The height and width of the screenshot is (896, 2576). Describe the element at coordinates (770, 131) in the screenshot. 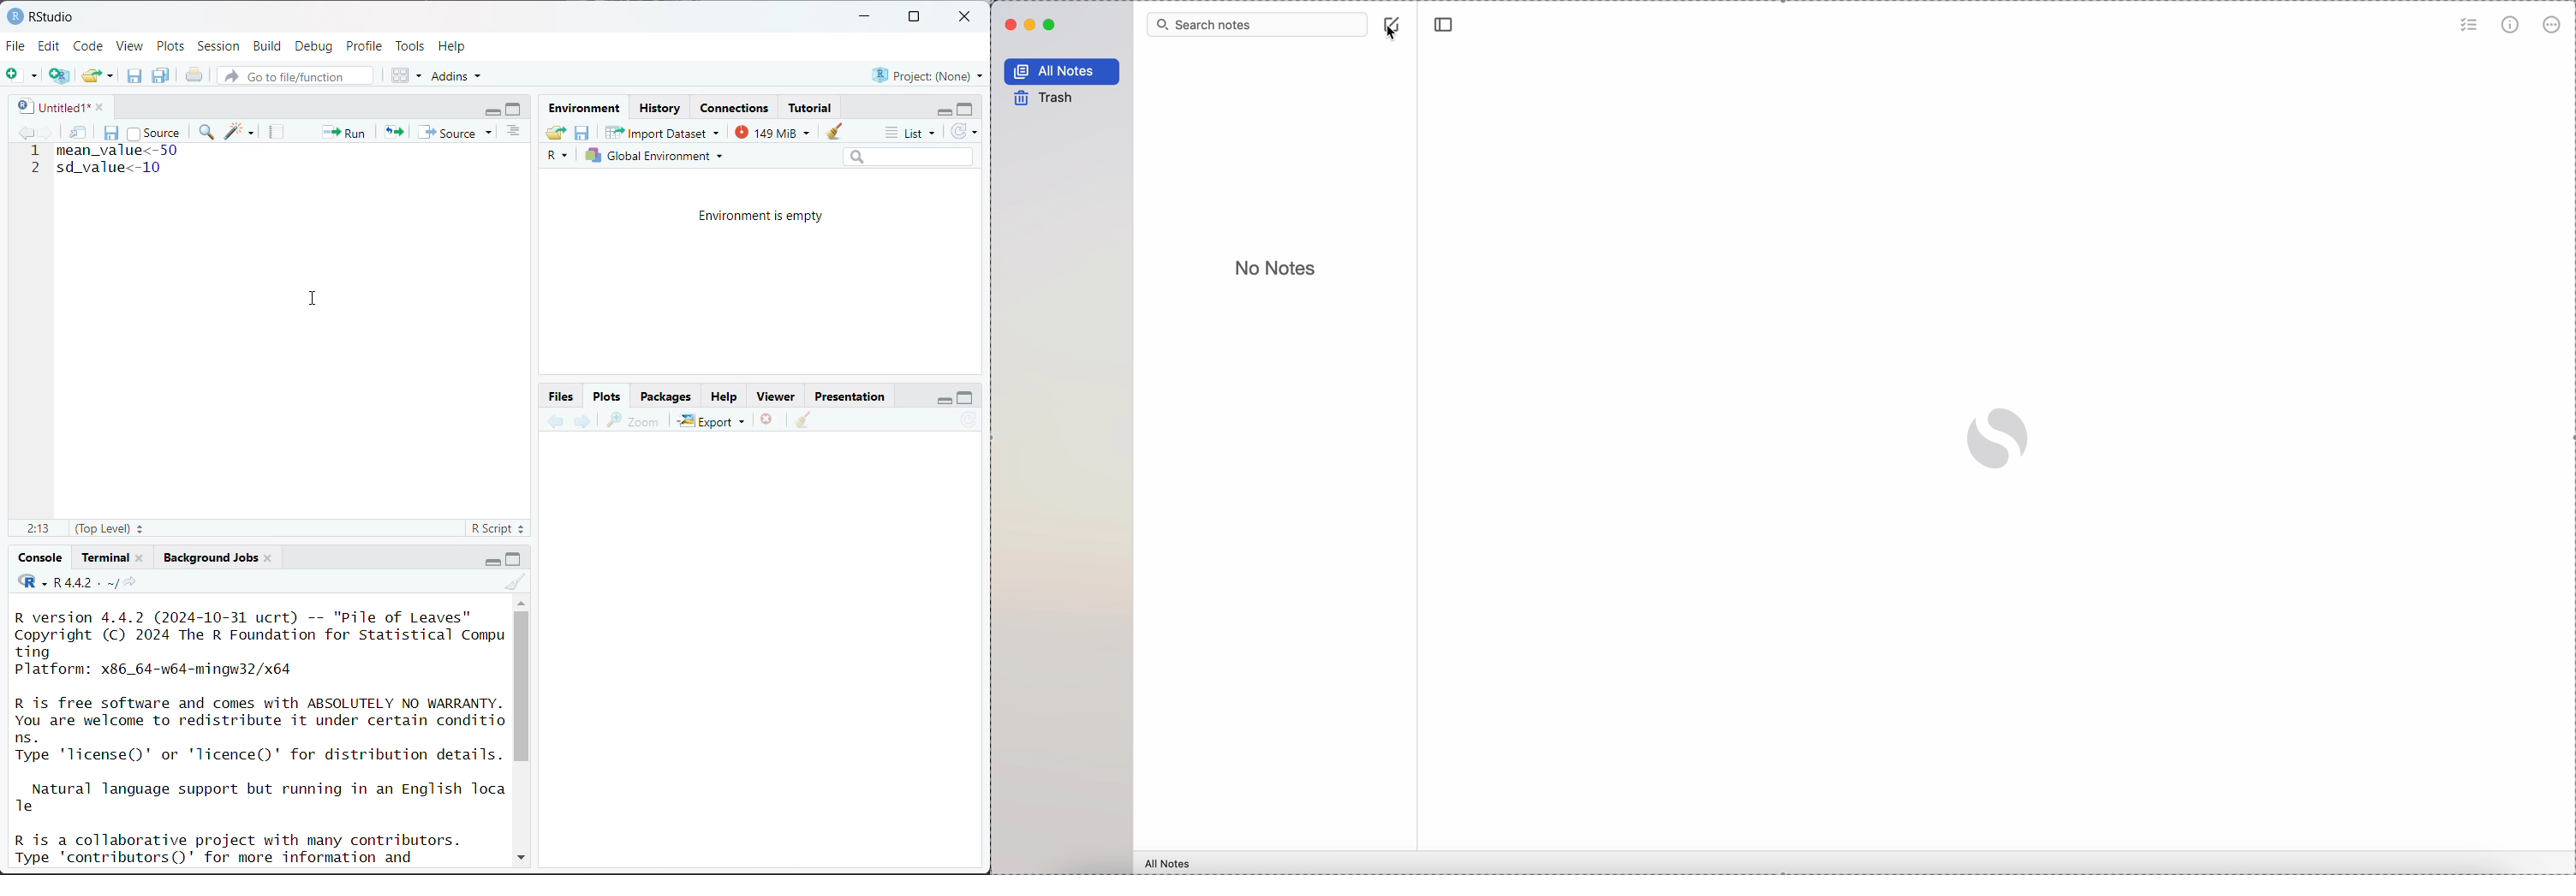

I see ` 148 MiB` at that location.